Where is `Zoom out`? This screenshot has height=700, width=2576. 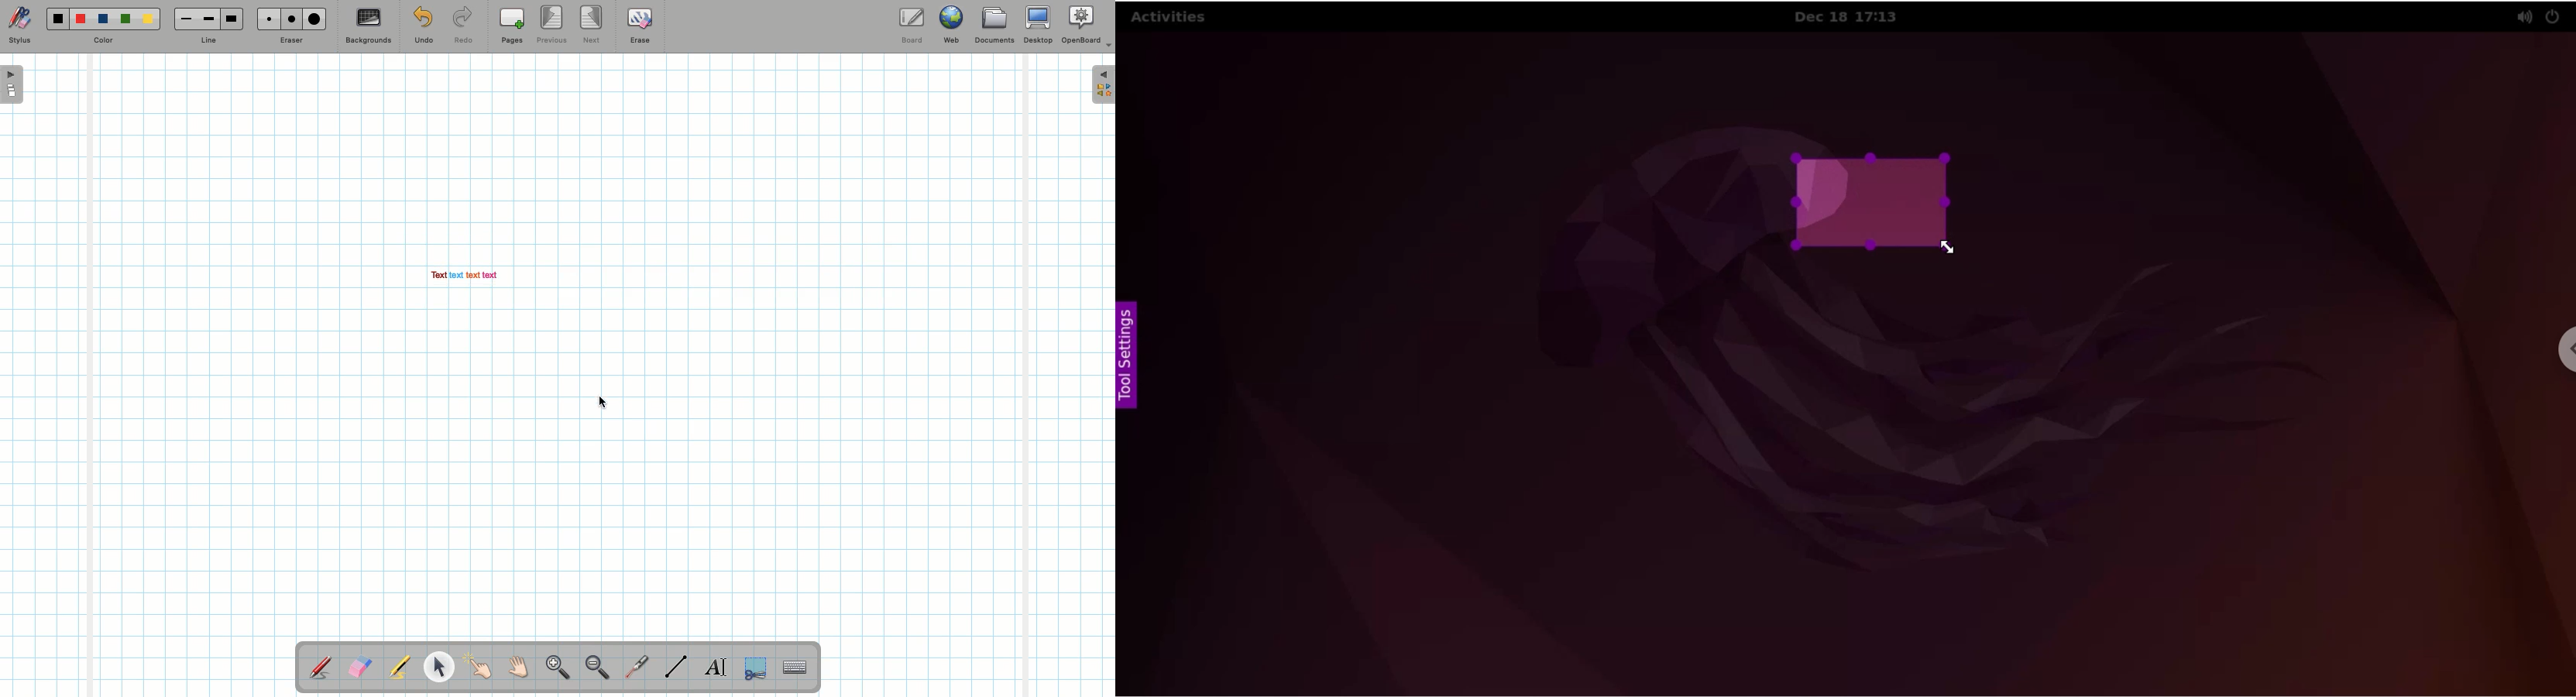 Zoom out is located at coordinates (597, 668).